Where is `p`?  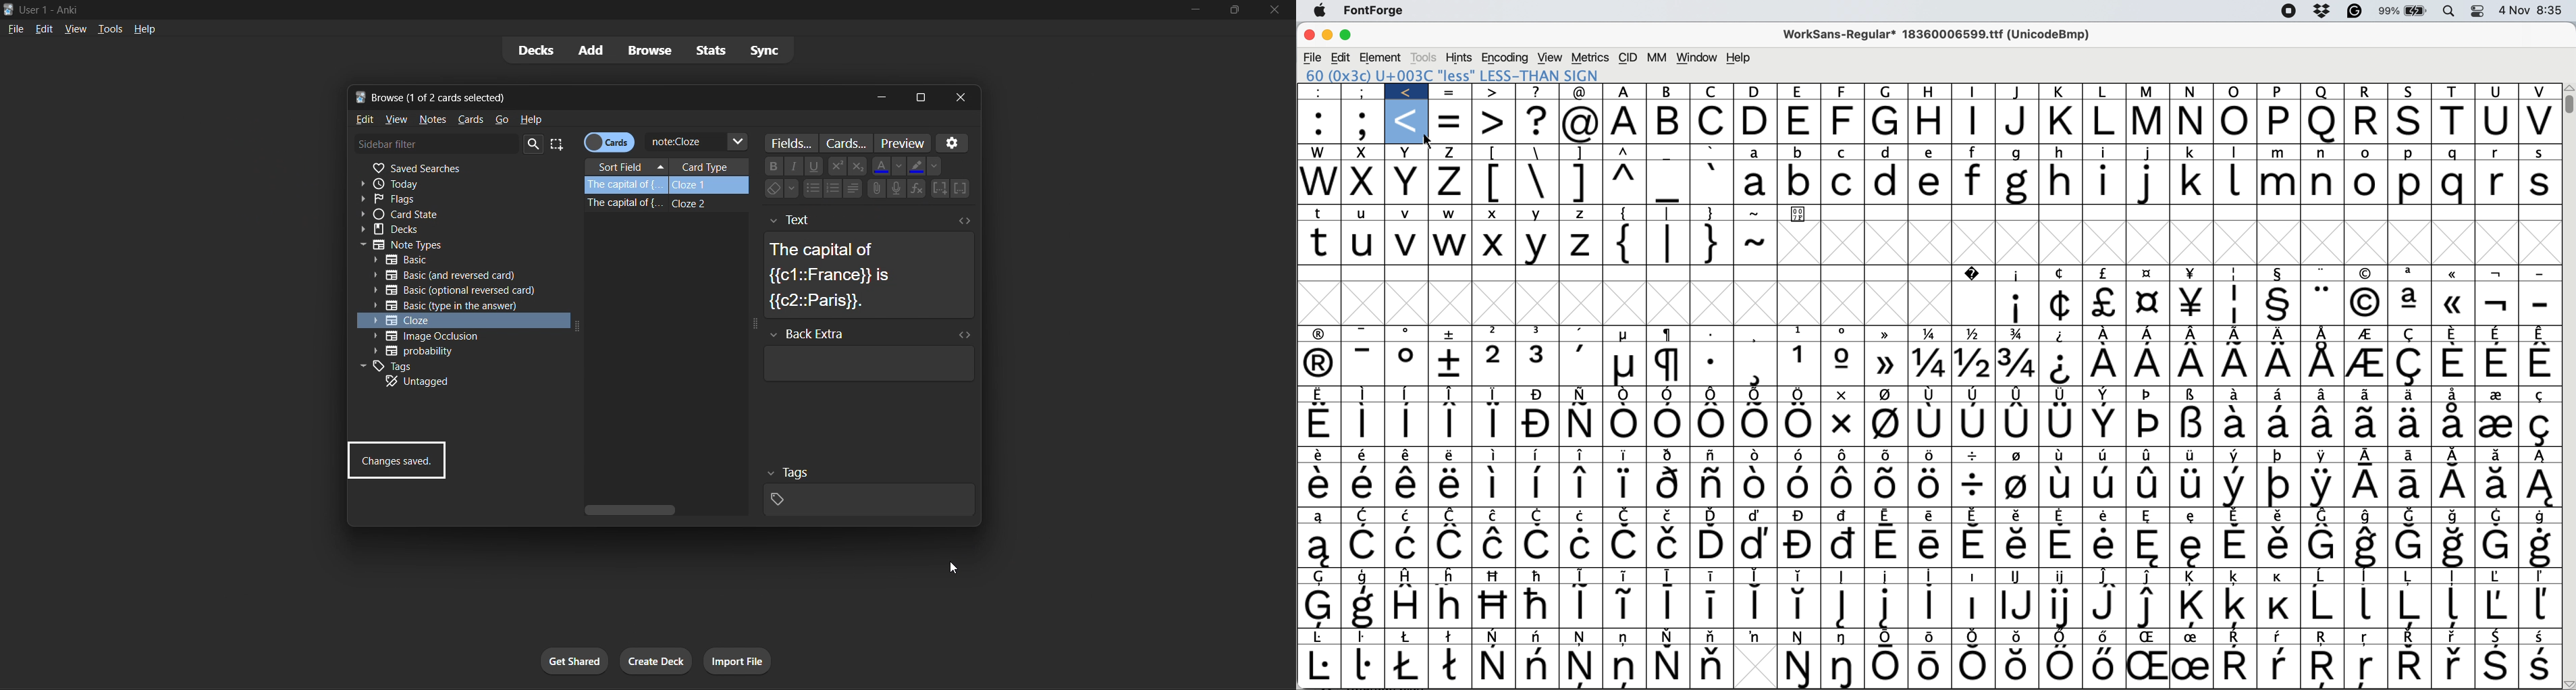
p is located at coordinates (2409, 154).